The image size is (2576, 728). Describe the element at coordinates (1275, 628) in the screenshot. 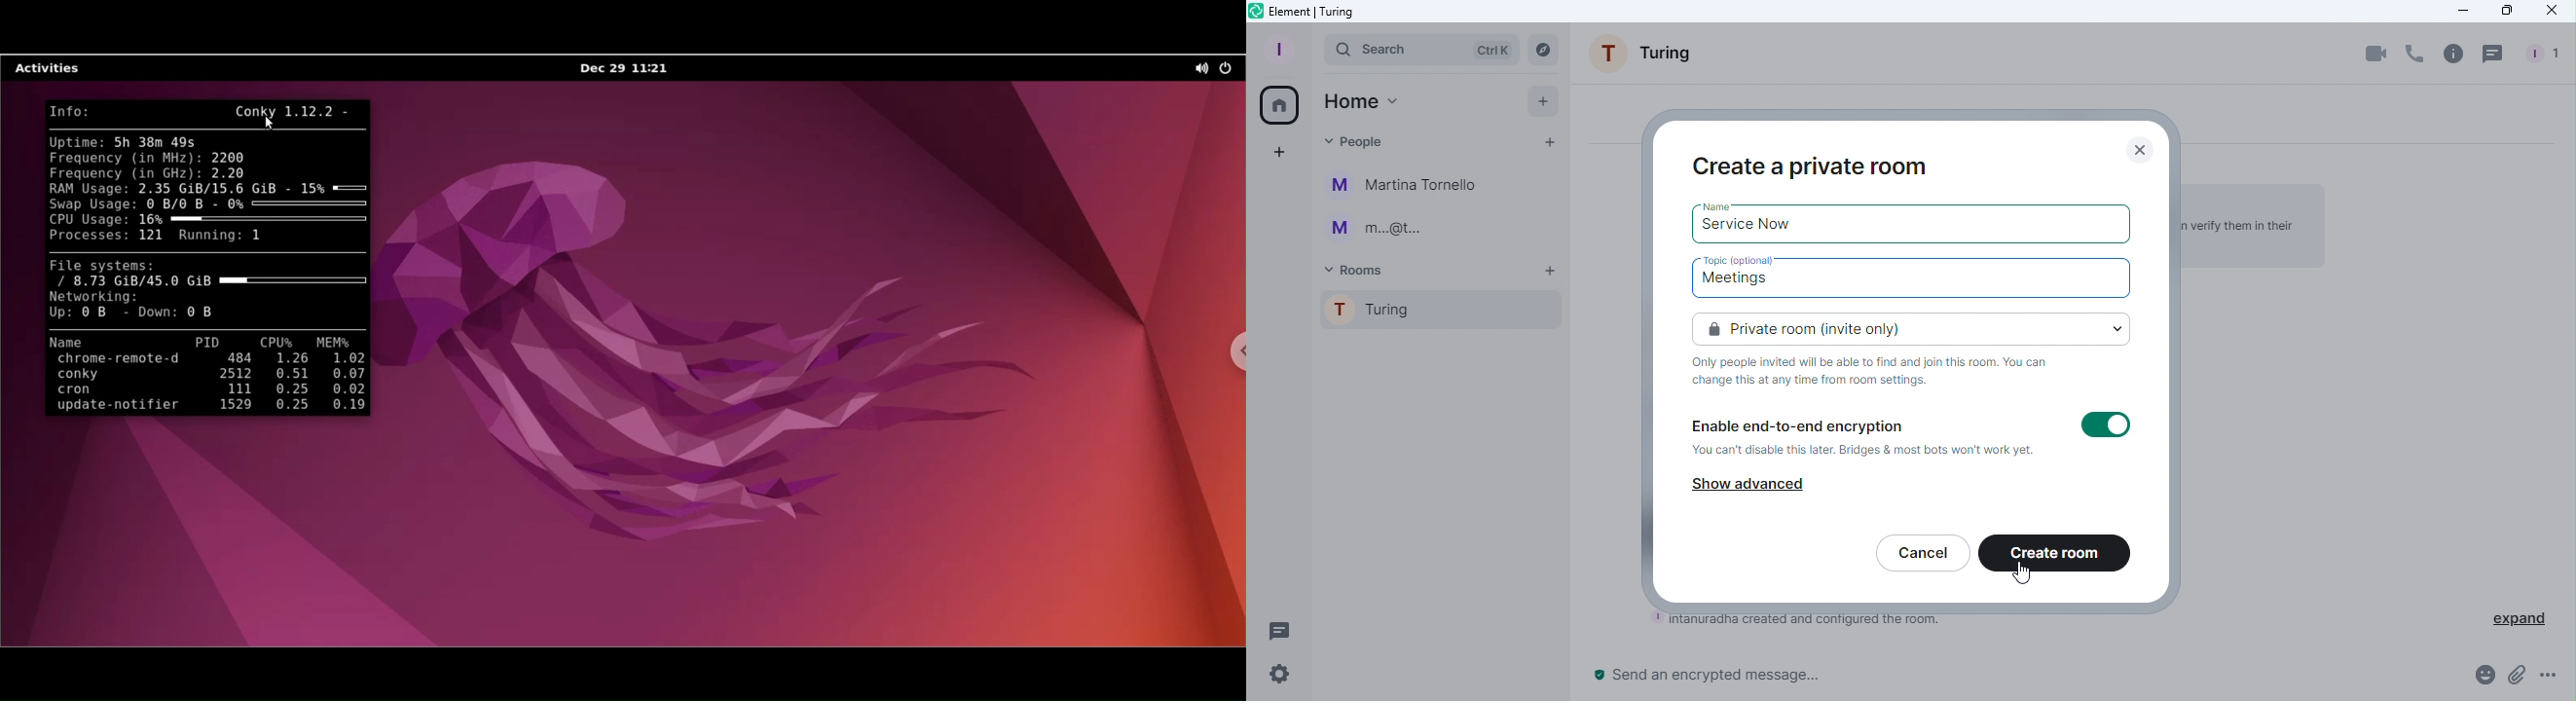

I see `Threads` at that location.